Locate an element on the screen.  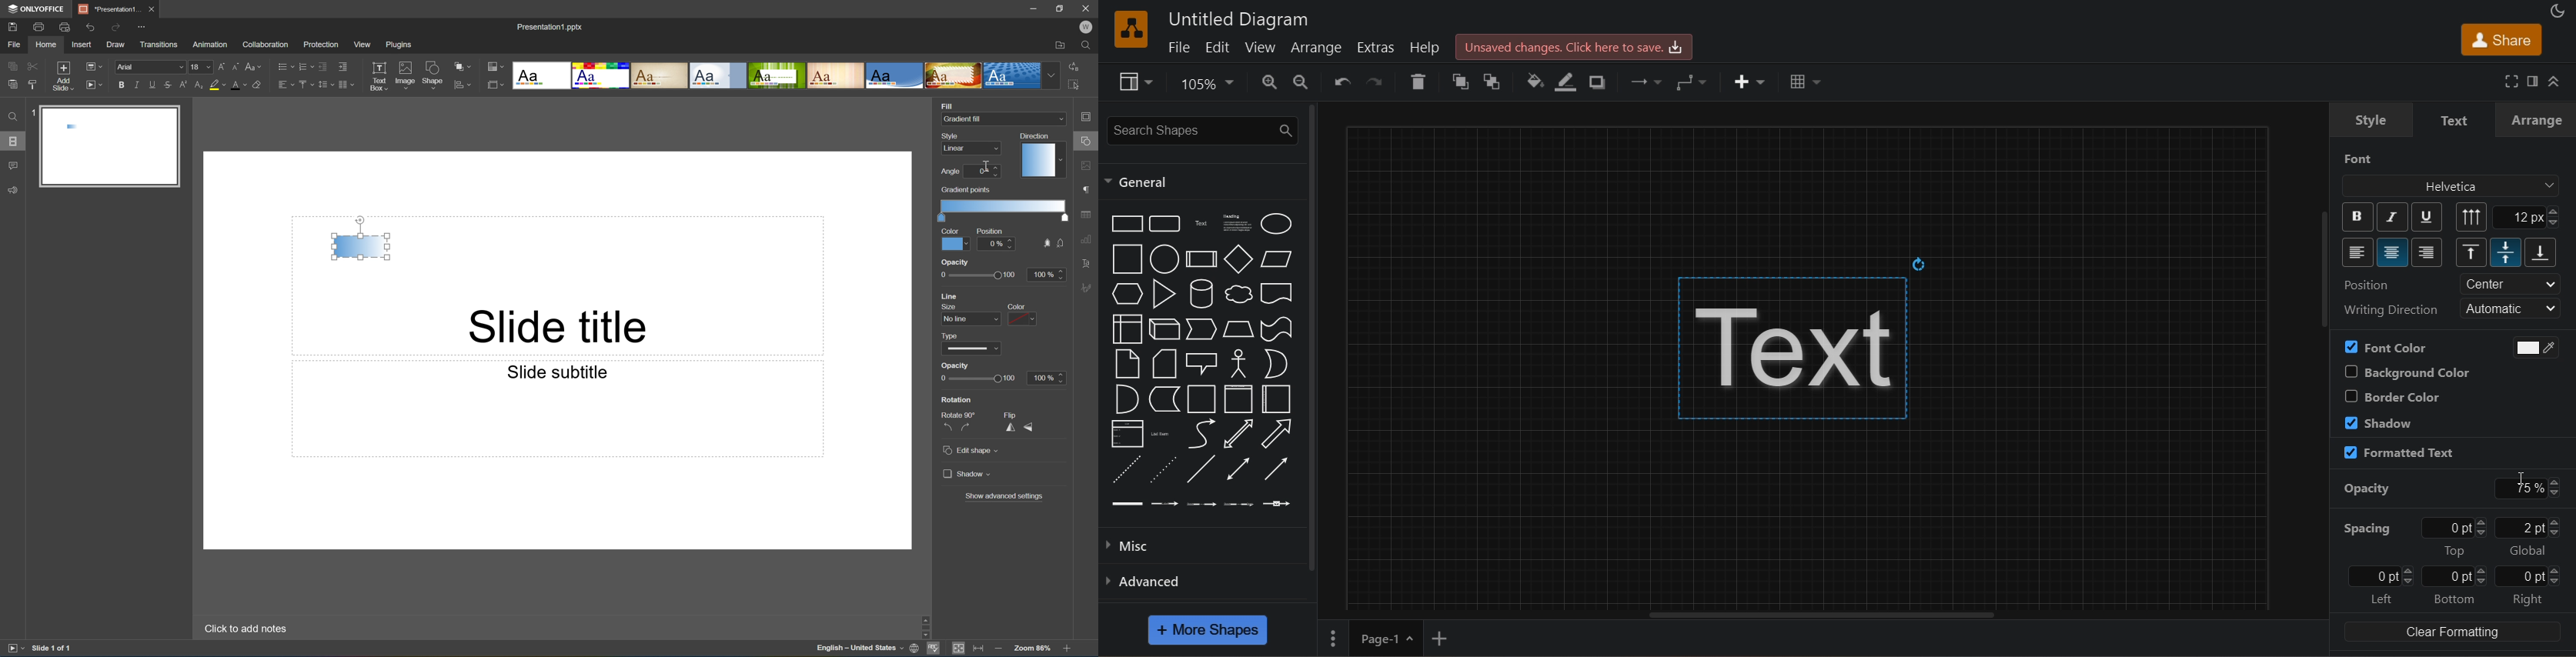
Numbering is located at coordinates (305, 66).